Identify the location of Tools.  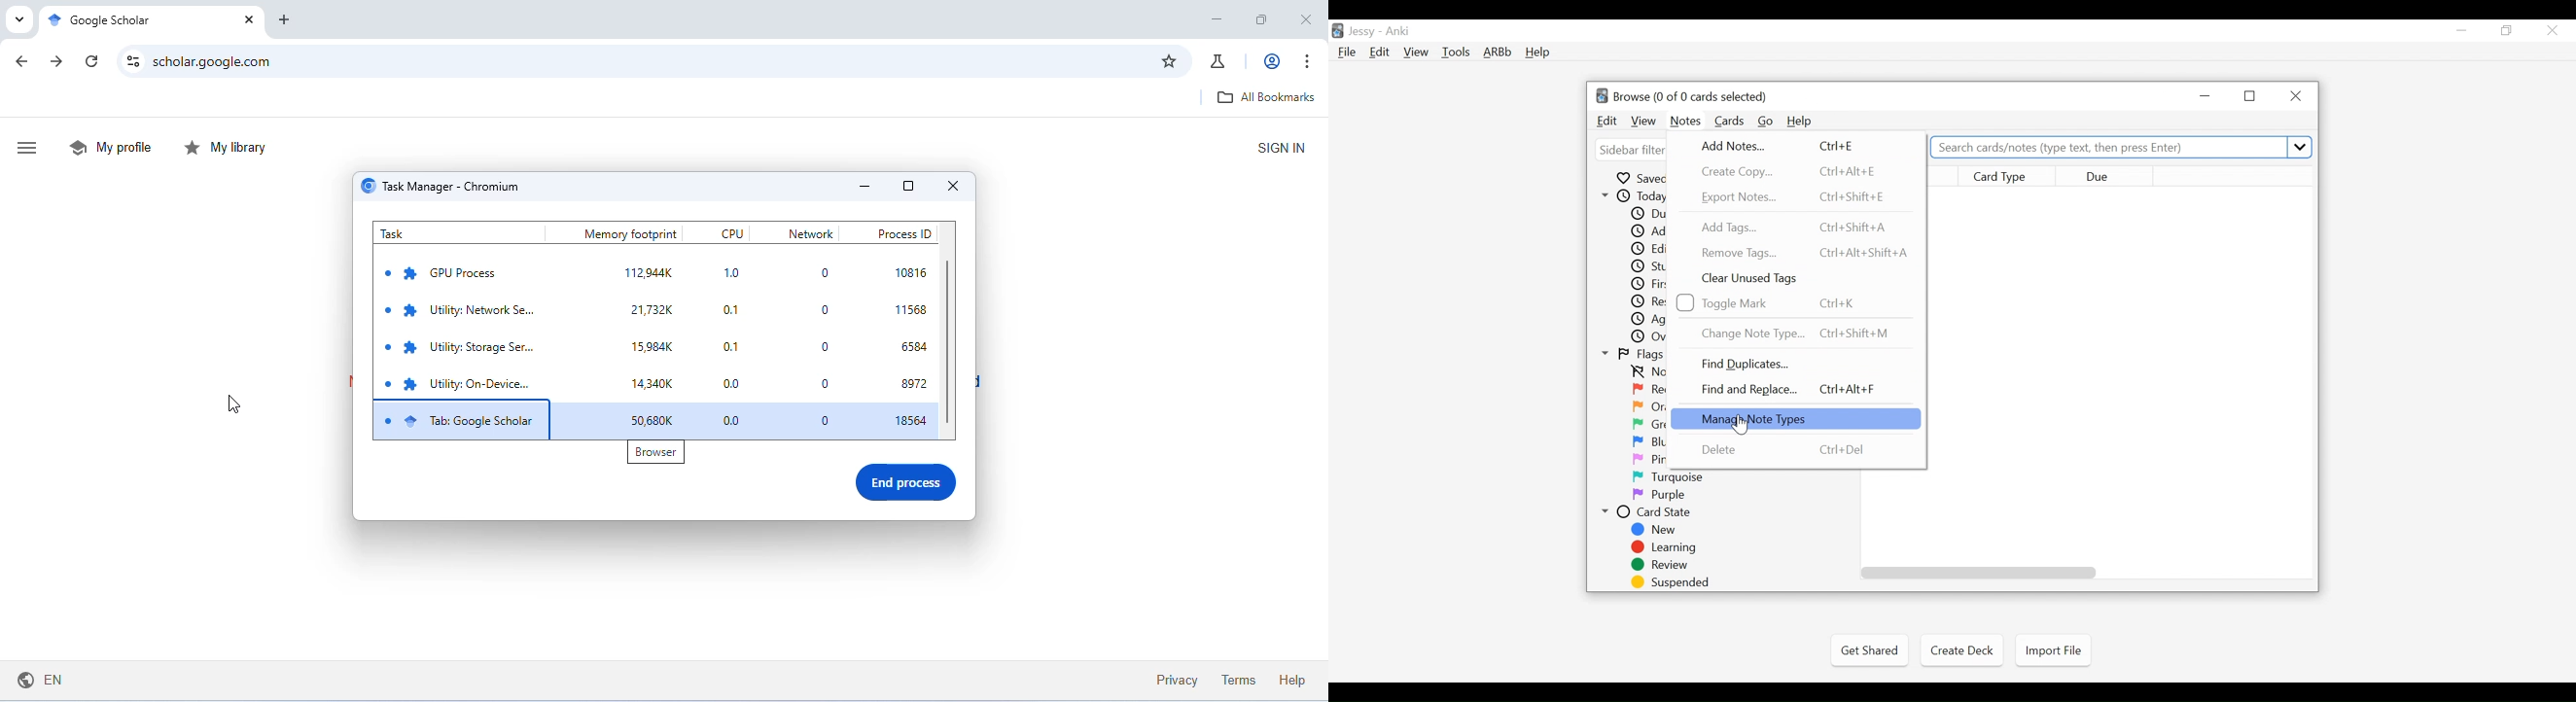
(1456, 51).